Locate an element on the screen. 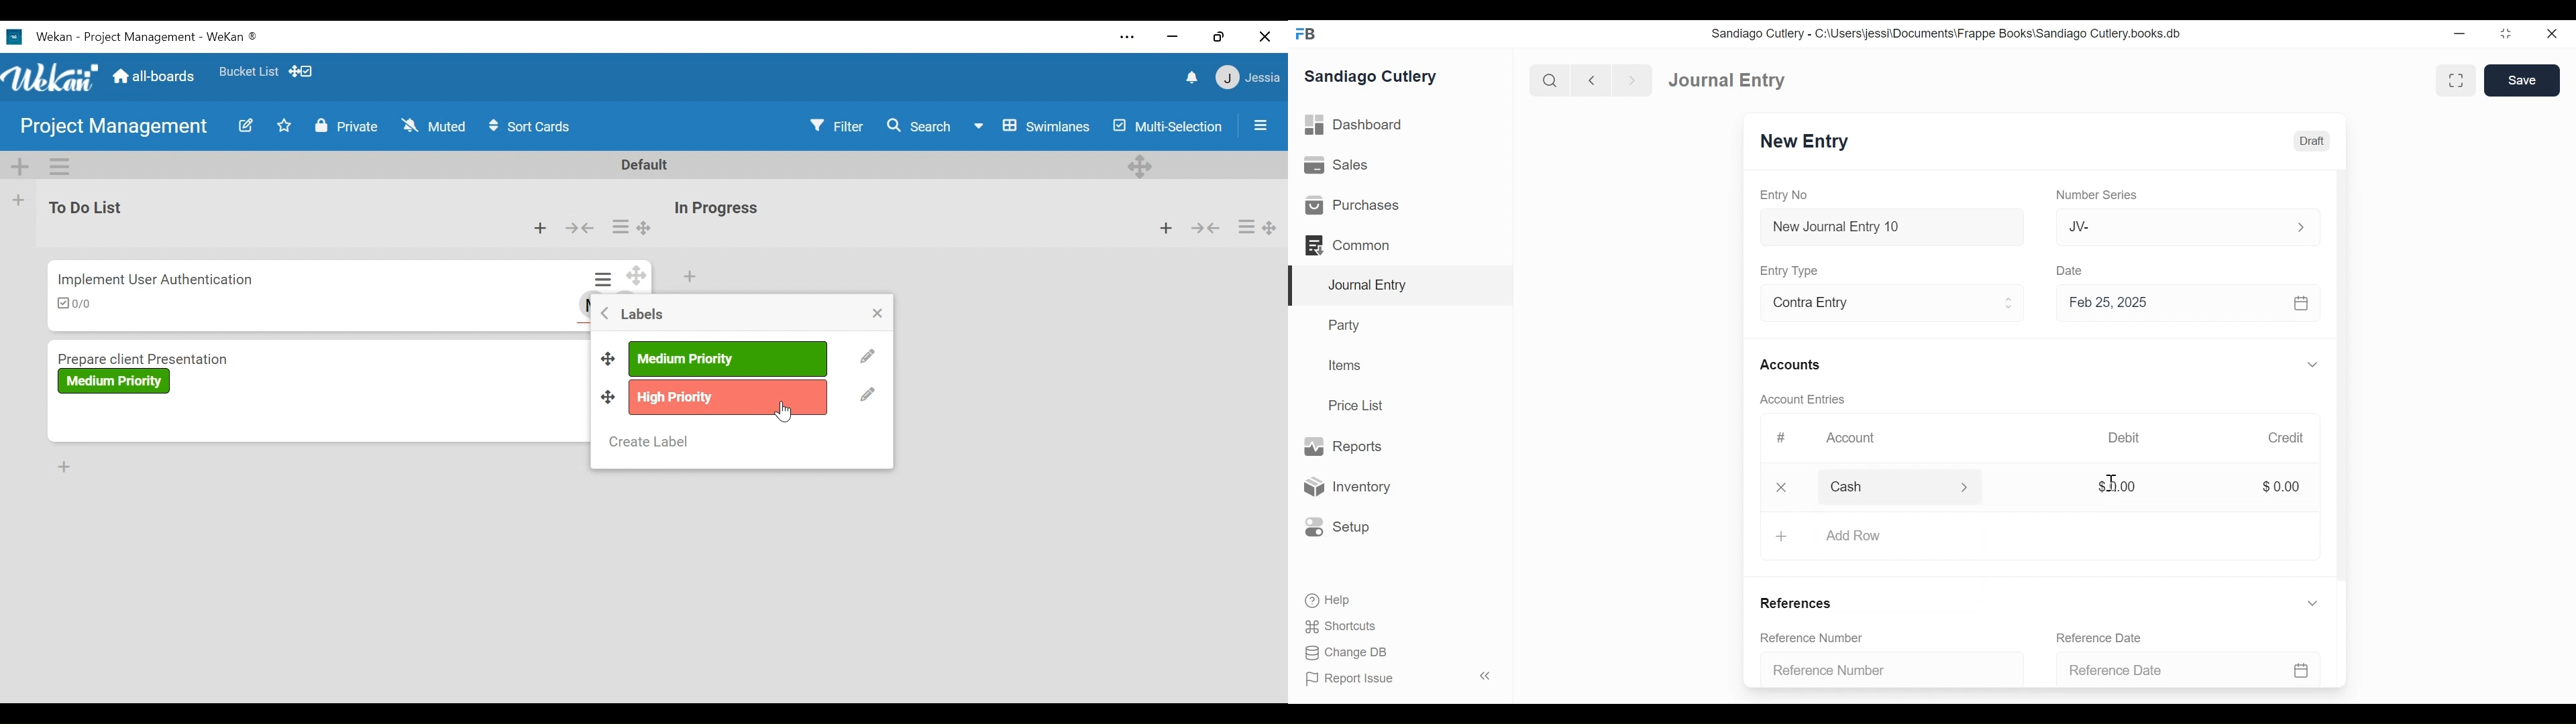 This screenshot has width=2576, height=728. Price List is located at coordinates (1358, 405).